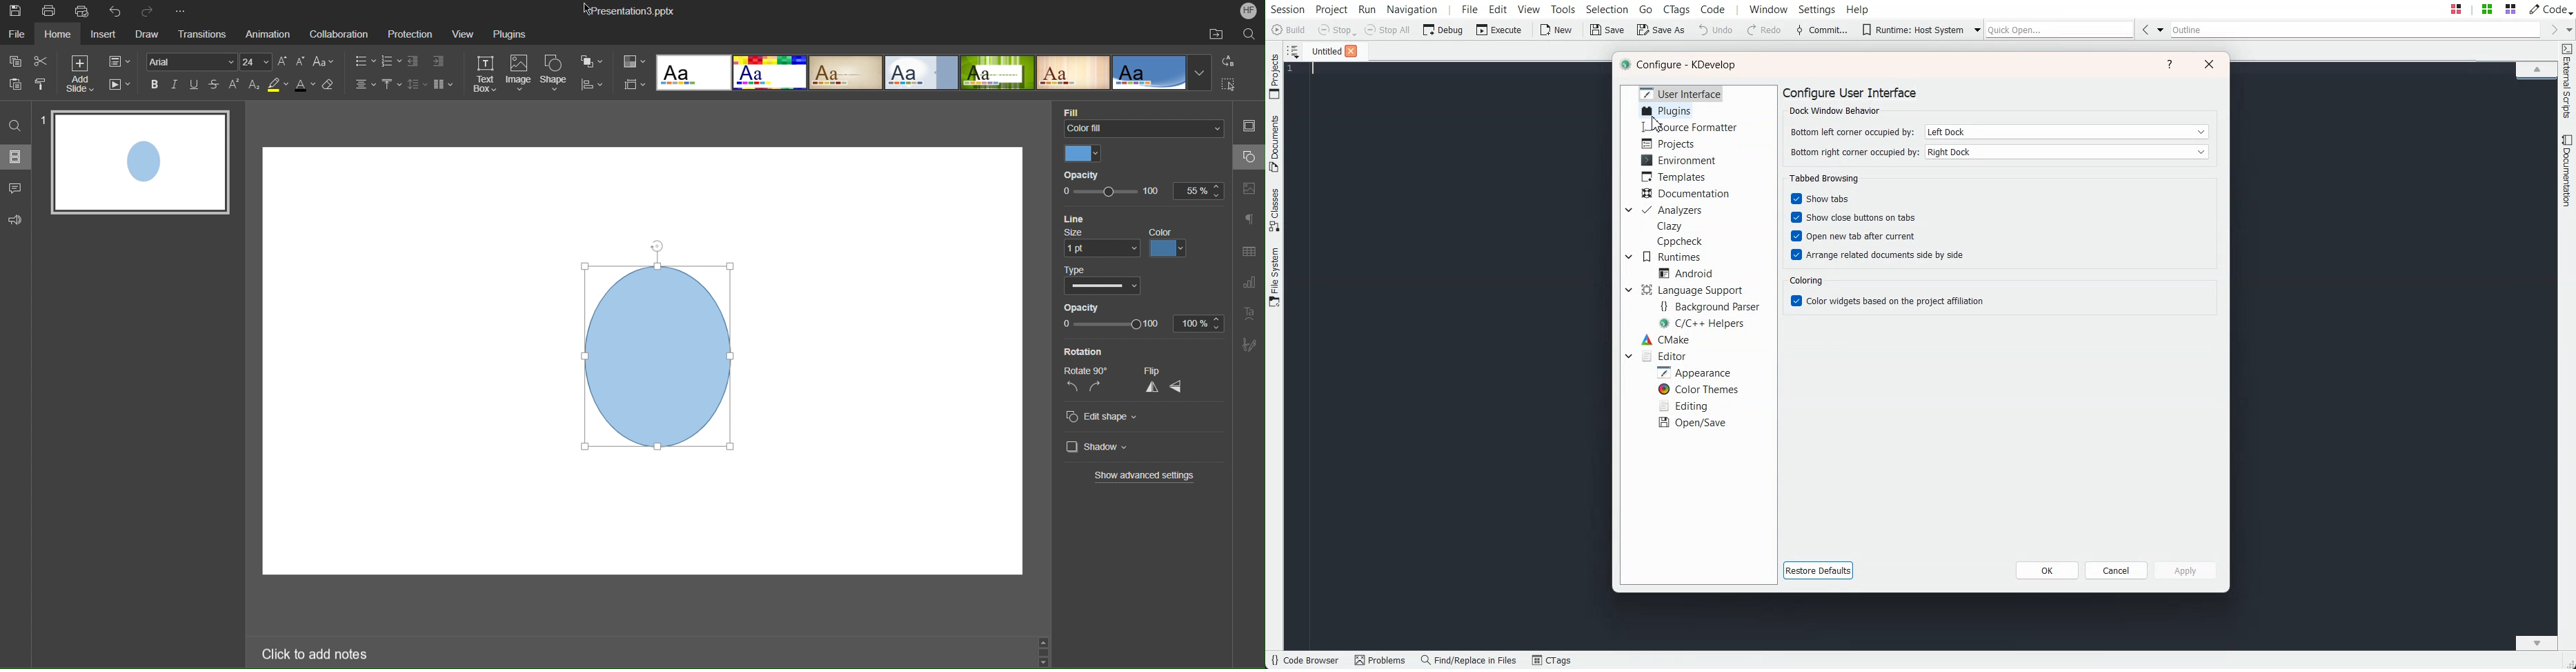 The image size is (2576, 672). Describe the element at coordinates (1076, 110) in the screenshot. I see `Fill` at that location.